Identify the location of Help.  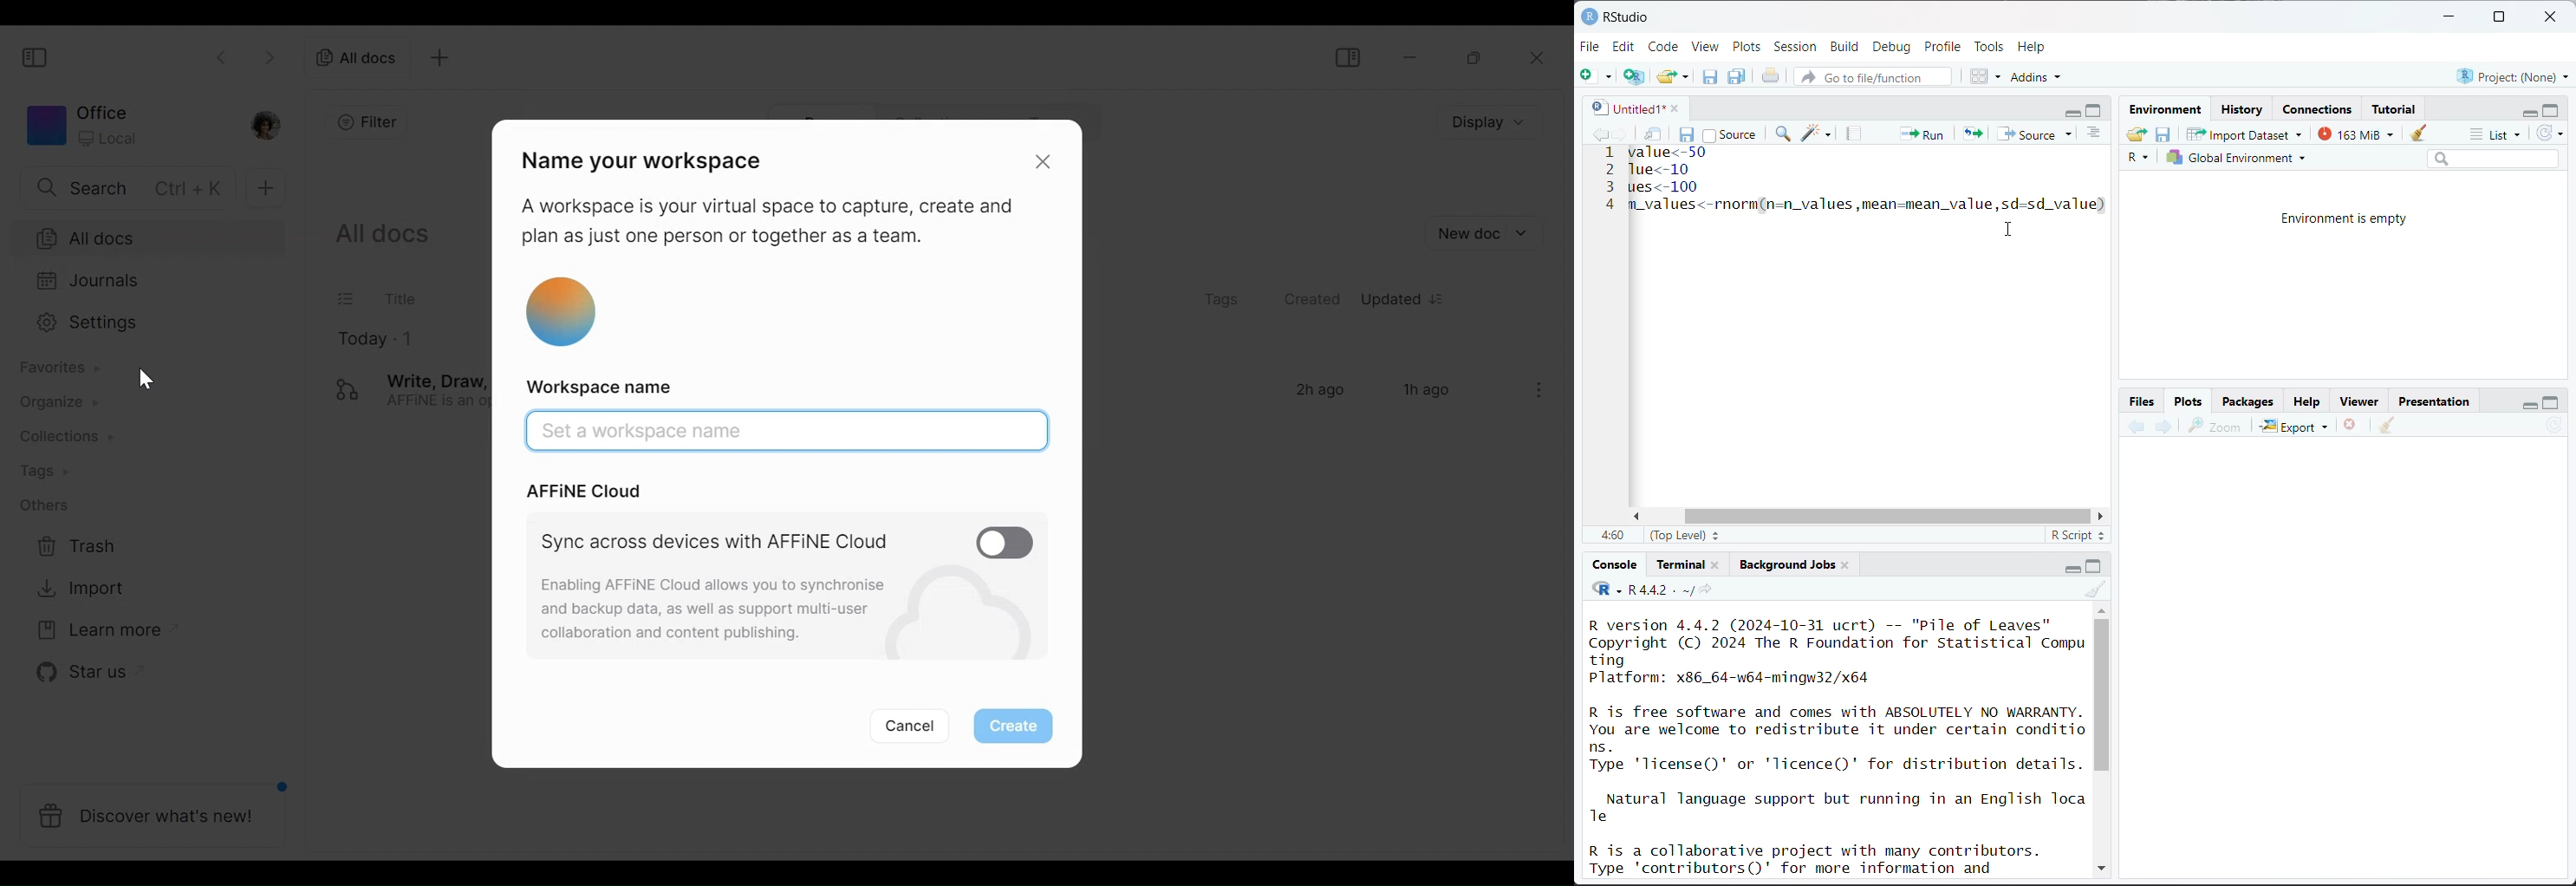
(2306, 403).